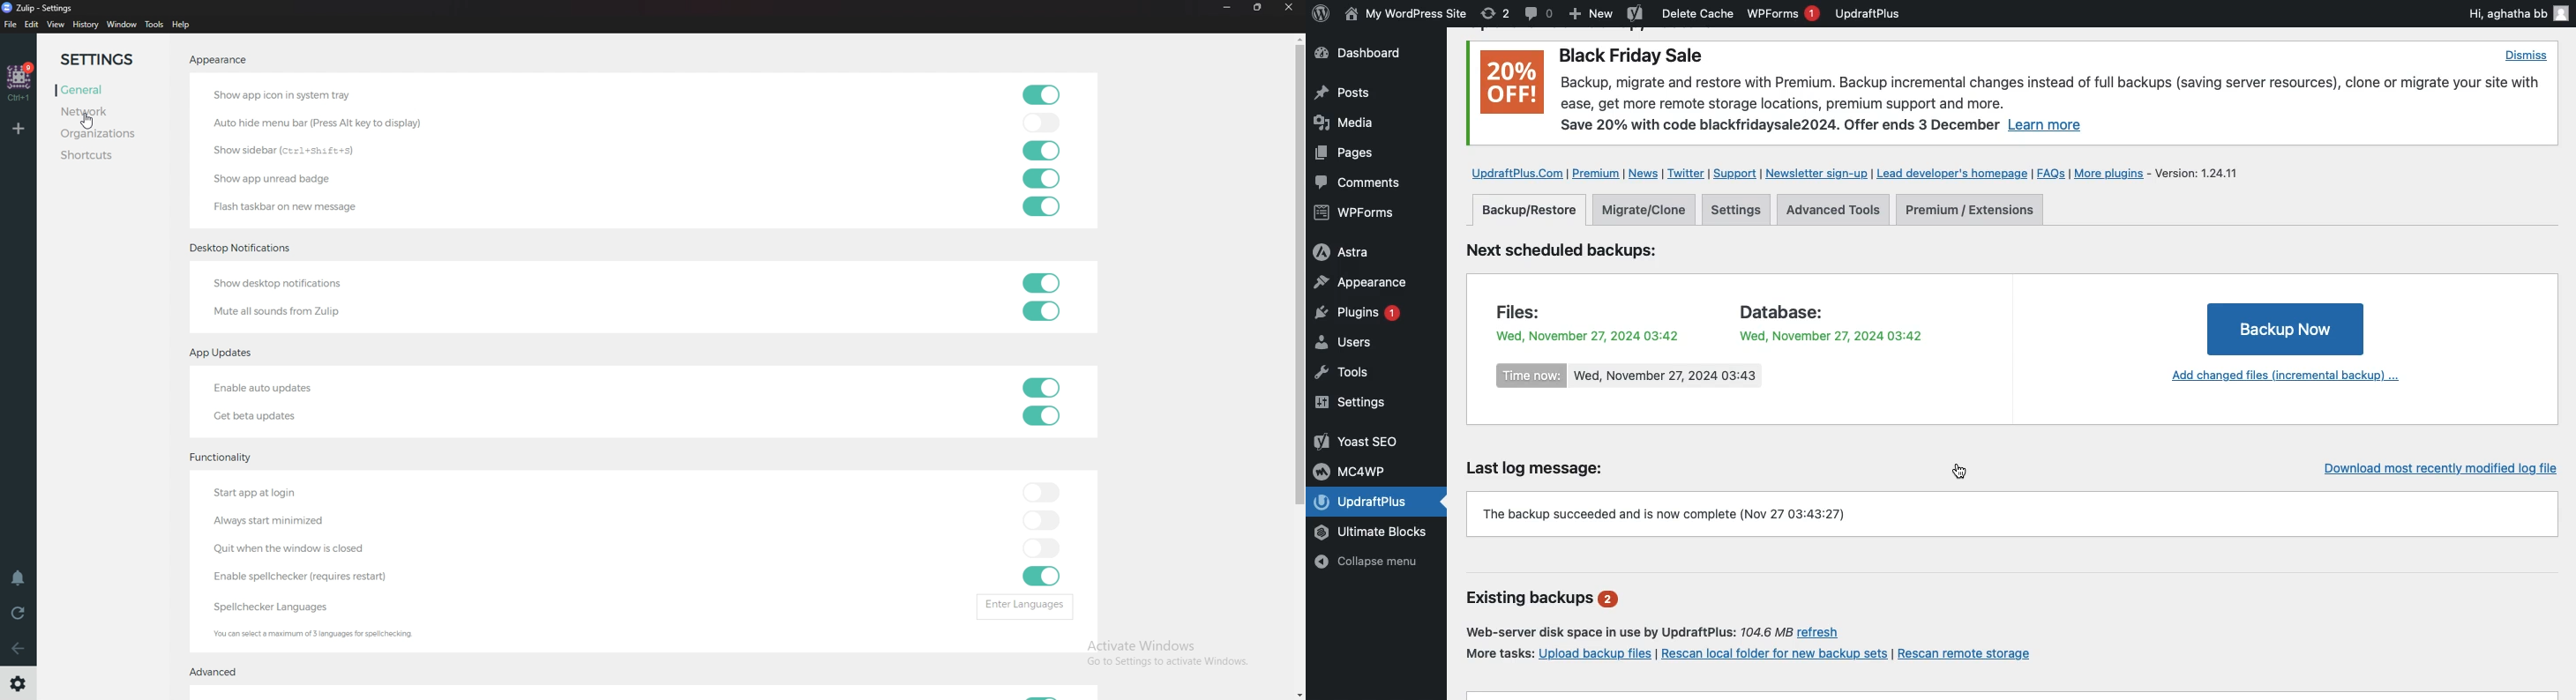  Describe the element at coordinates (1968, 653) in the screenshot. I see `Rescan remote storage` at that location.